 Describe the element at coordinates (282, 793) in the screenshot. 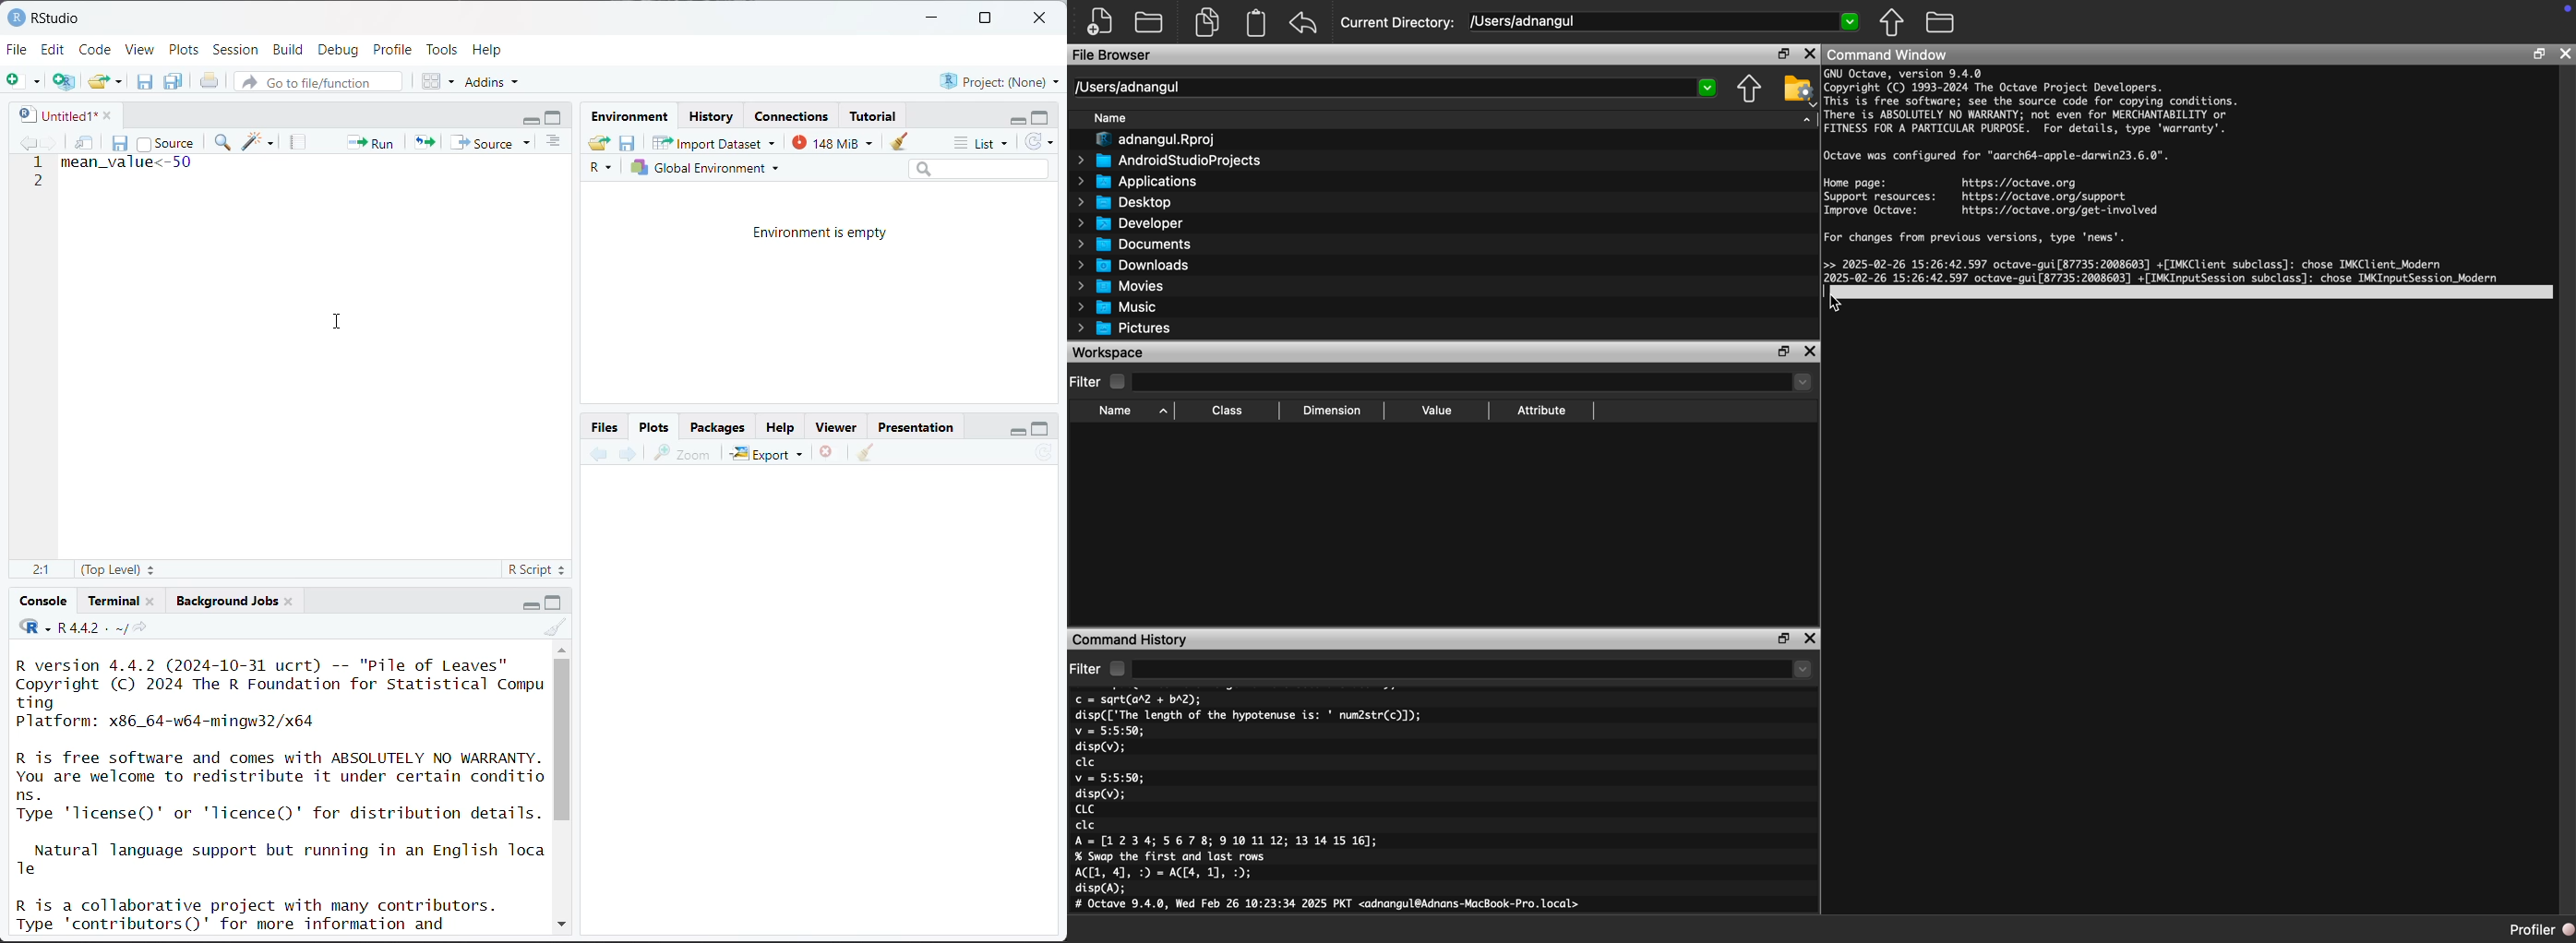

I see `R version 4.4.2 (2024-10-31 ucrt) -- "Pile of Leaves"

Copyright (C) 2024 The R Foundation for Statistical Compu

ting

Platform: x86_64-w64-mingw32/x64

R is free software and comes with ABSOLUTELY NO WARRANTY.

You are welcome to redistribute it under certain conditio

ns.

Type 'license()' or 'licence()' for distribution details.
Natural language support but running in an English Toca

Te

R is a collaborative project with many contributors.

Type 'contributors()' for more information and` at that location.